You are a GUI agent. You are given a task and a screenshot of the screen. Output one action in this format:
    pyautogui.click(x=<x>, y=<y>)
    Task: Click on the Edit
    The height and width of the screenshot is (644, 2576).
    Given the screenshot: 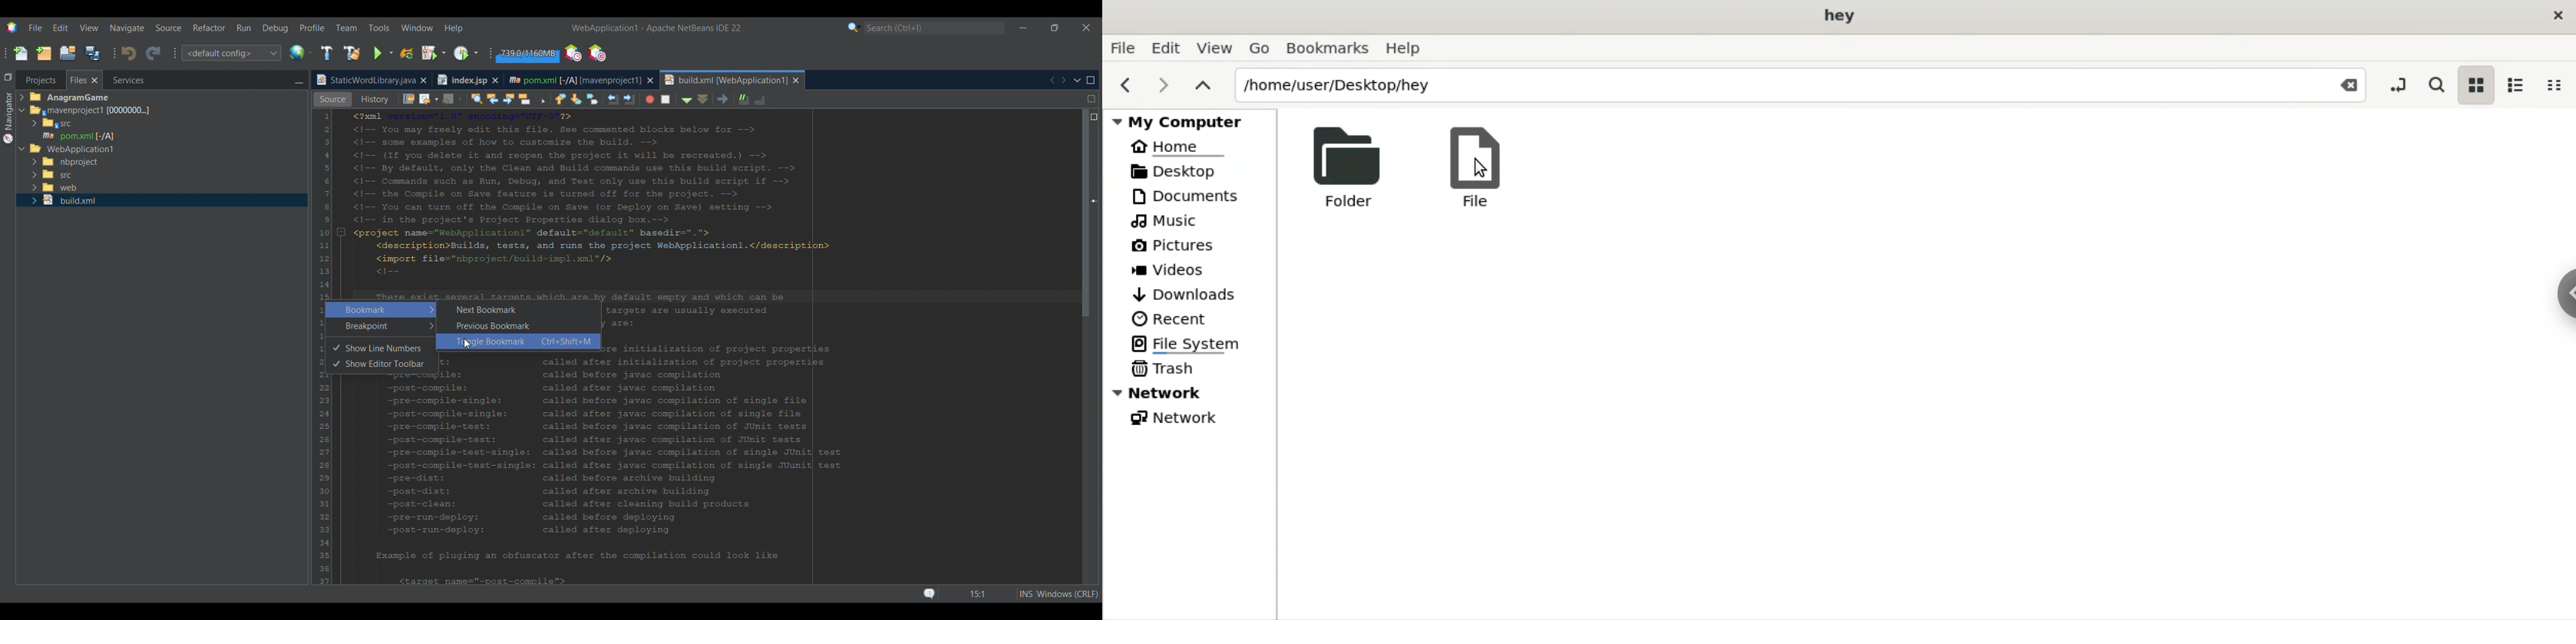 What is the action you would take?
    pyautogui.click(x=1167, y=47)
    